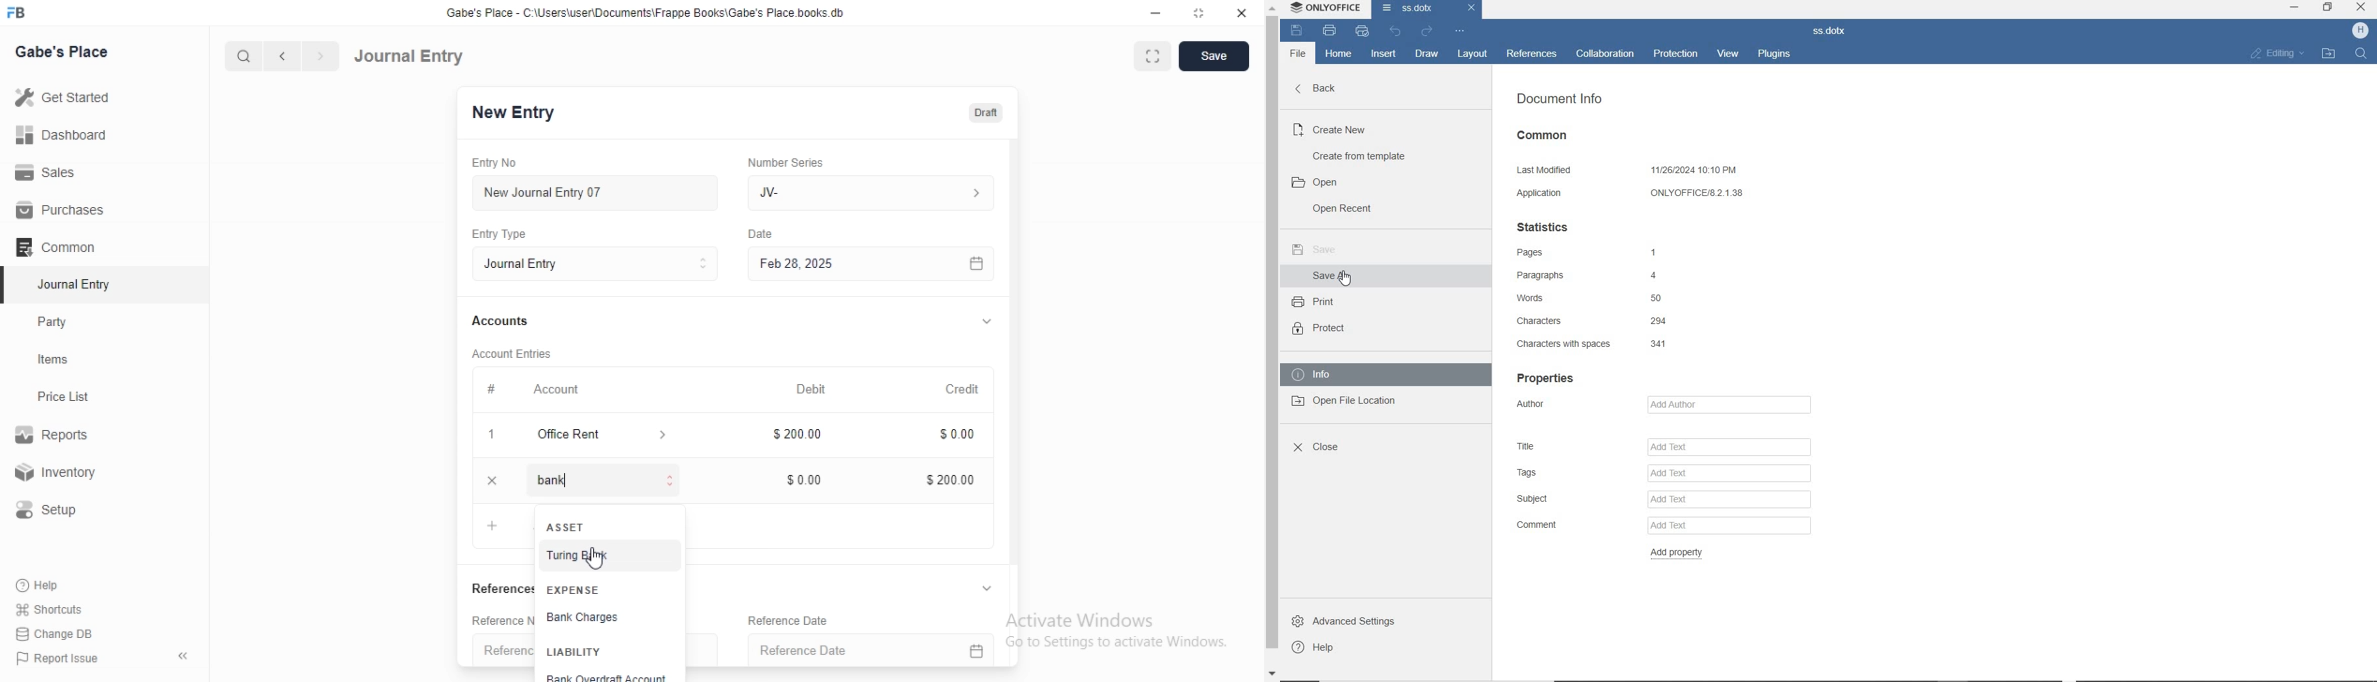 Image resolution: width=2380 pixels, height=700 pixels. Describe the element at coordinates (550, 193) in the screenshot. I see `New Journal Entry 07` at that location.